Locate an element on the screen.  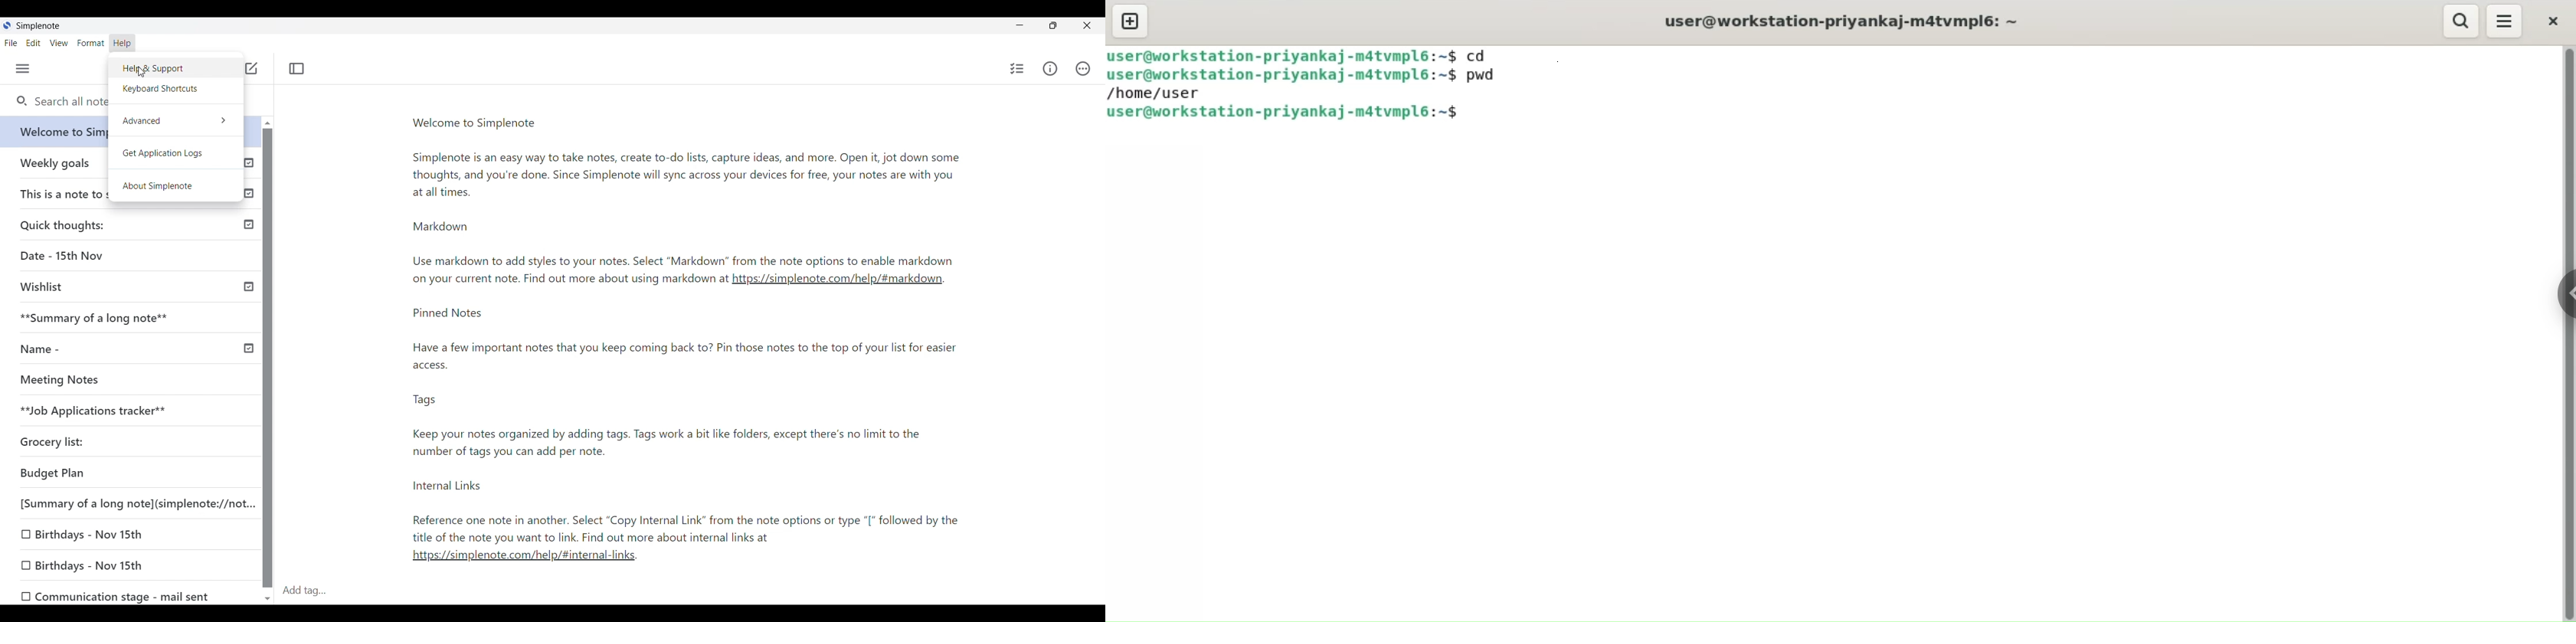
Use markdown to add styles to your notes. Select “Markdown” from the note options to enable markdown is located at coordinates (677, 261).